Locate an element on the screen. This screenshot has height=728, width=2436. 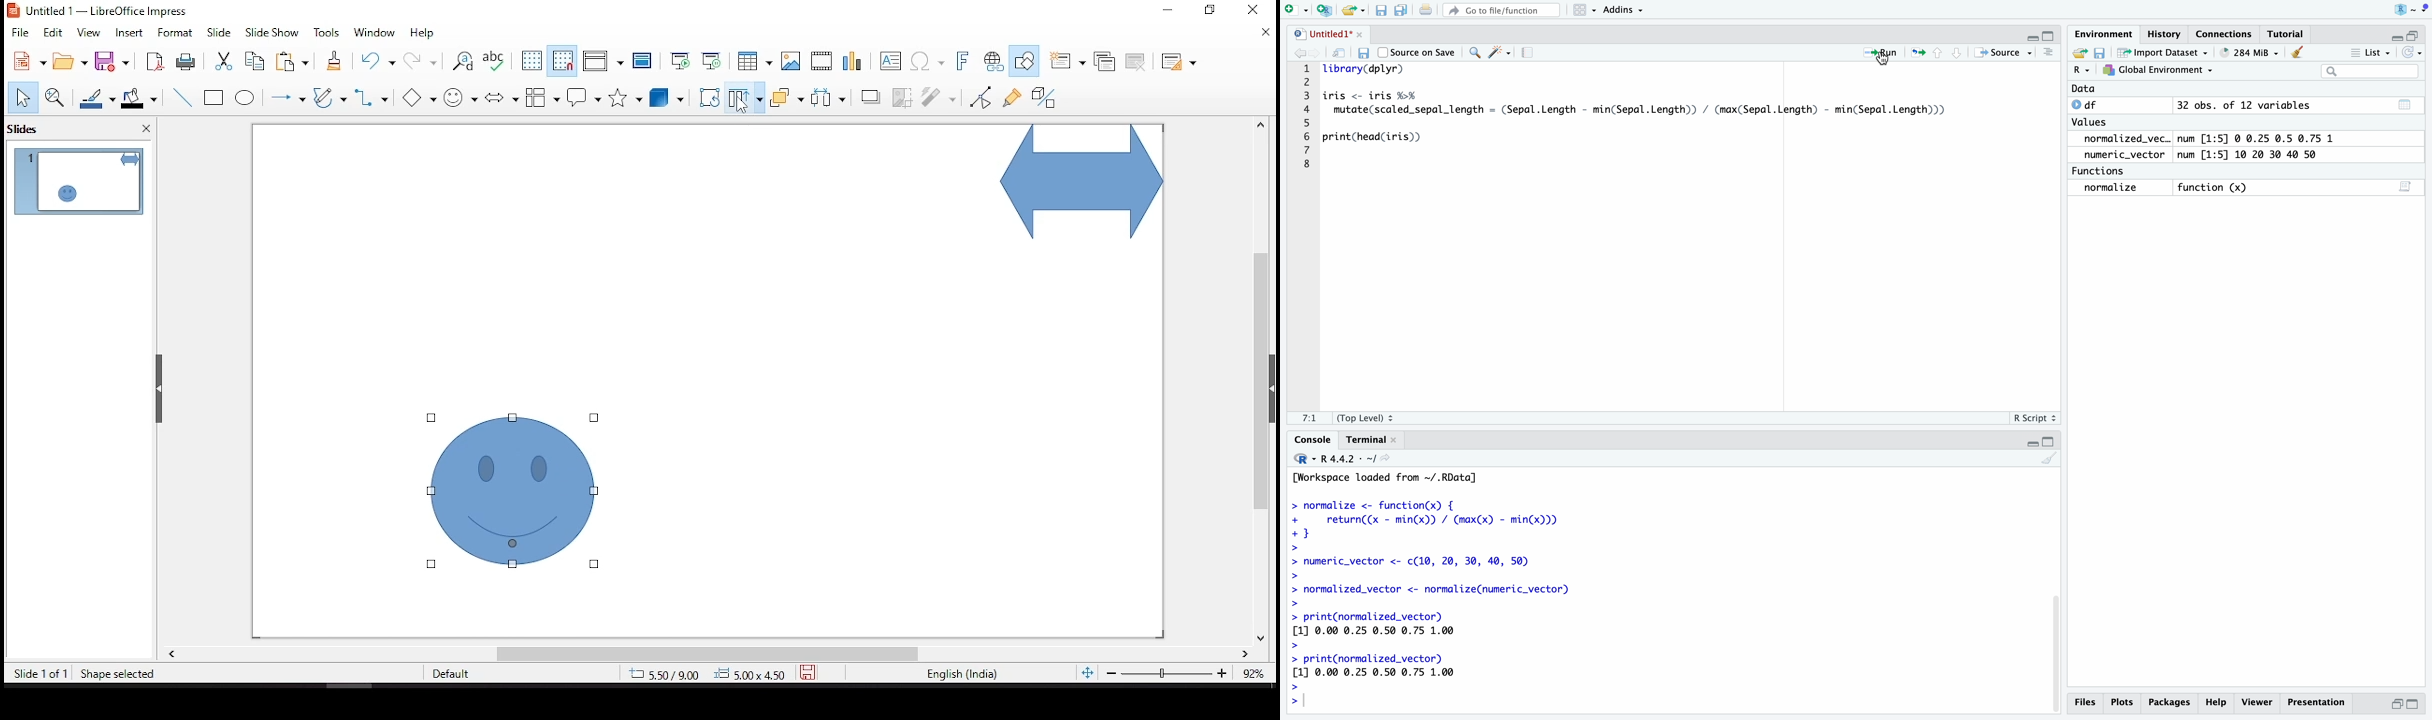
Global Environment is located at coordinates (2158, 70).